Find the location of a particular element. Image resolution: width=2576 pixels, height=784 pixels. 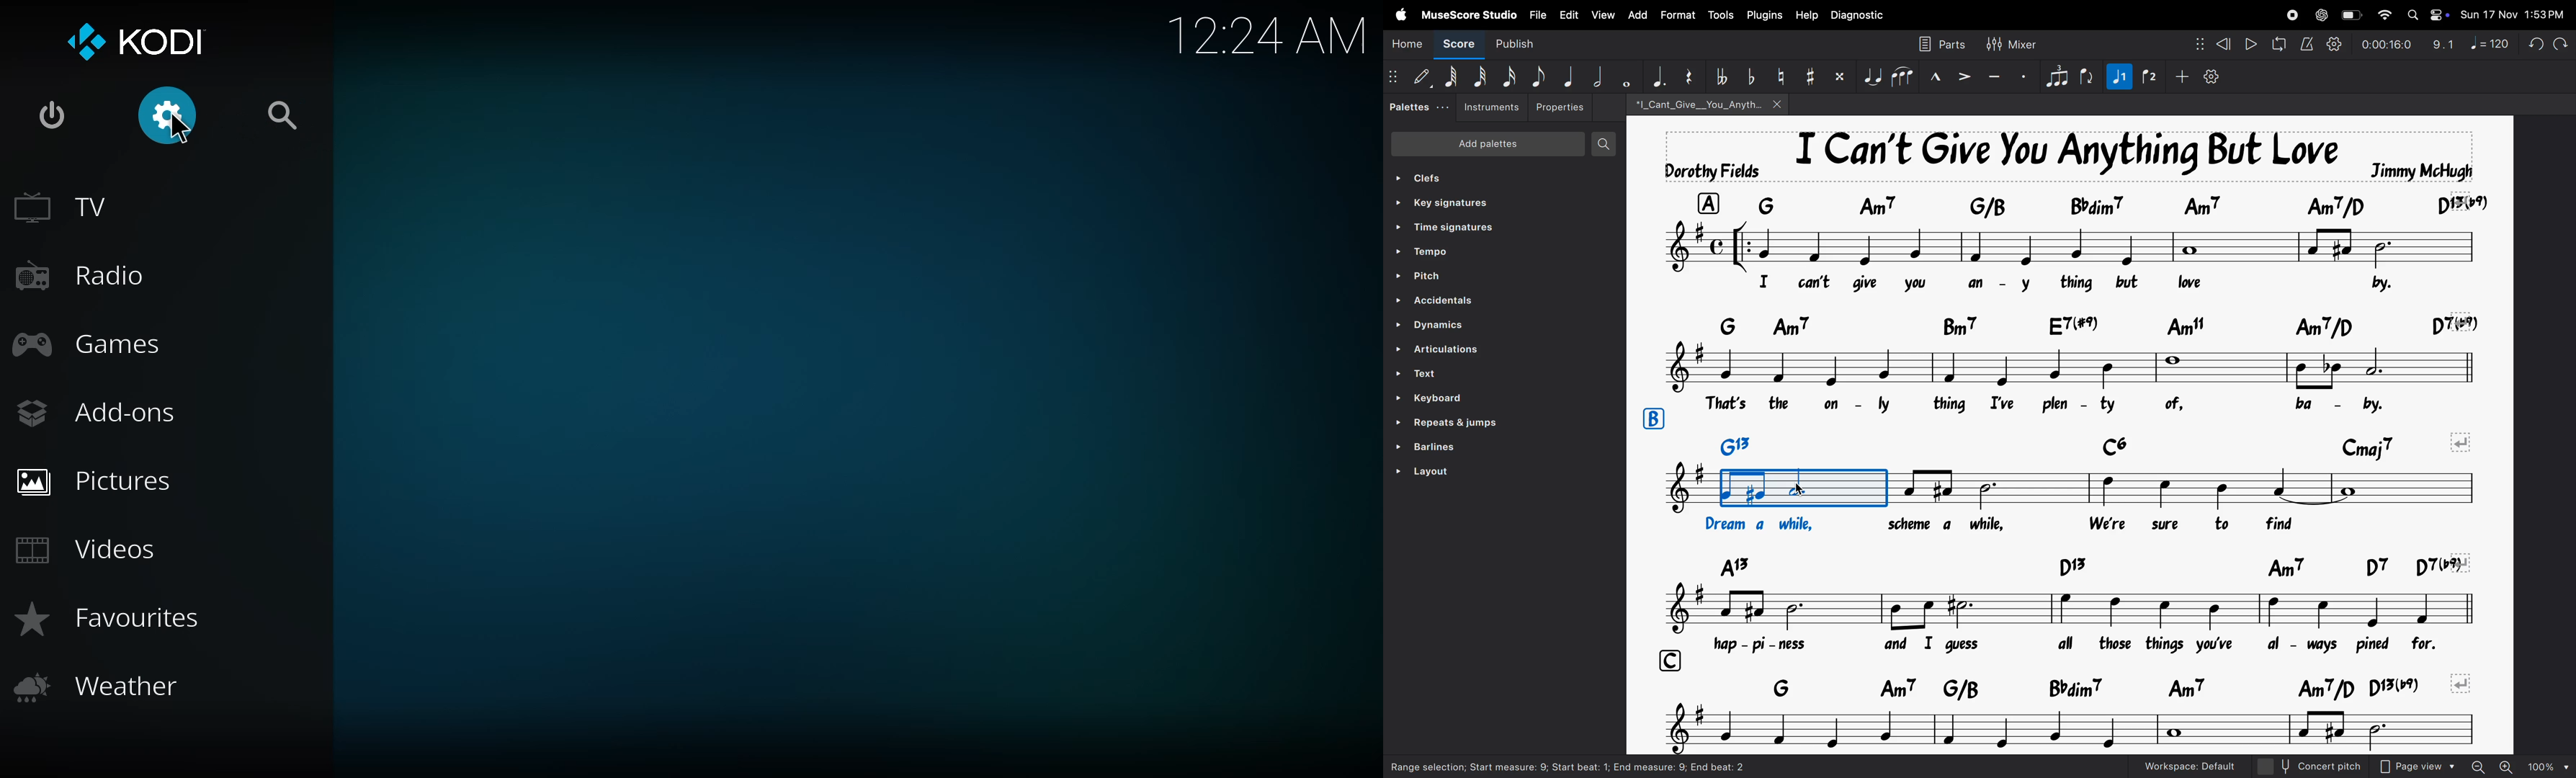

work space is located at coordinates (2204, 766).